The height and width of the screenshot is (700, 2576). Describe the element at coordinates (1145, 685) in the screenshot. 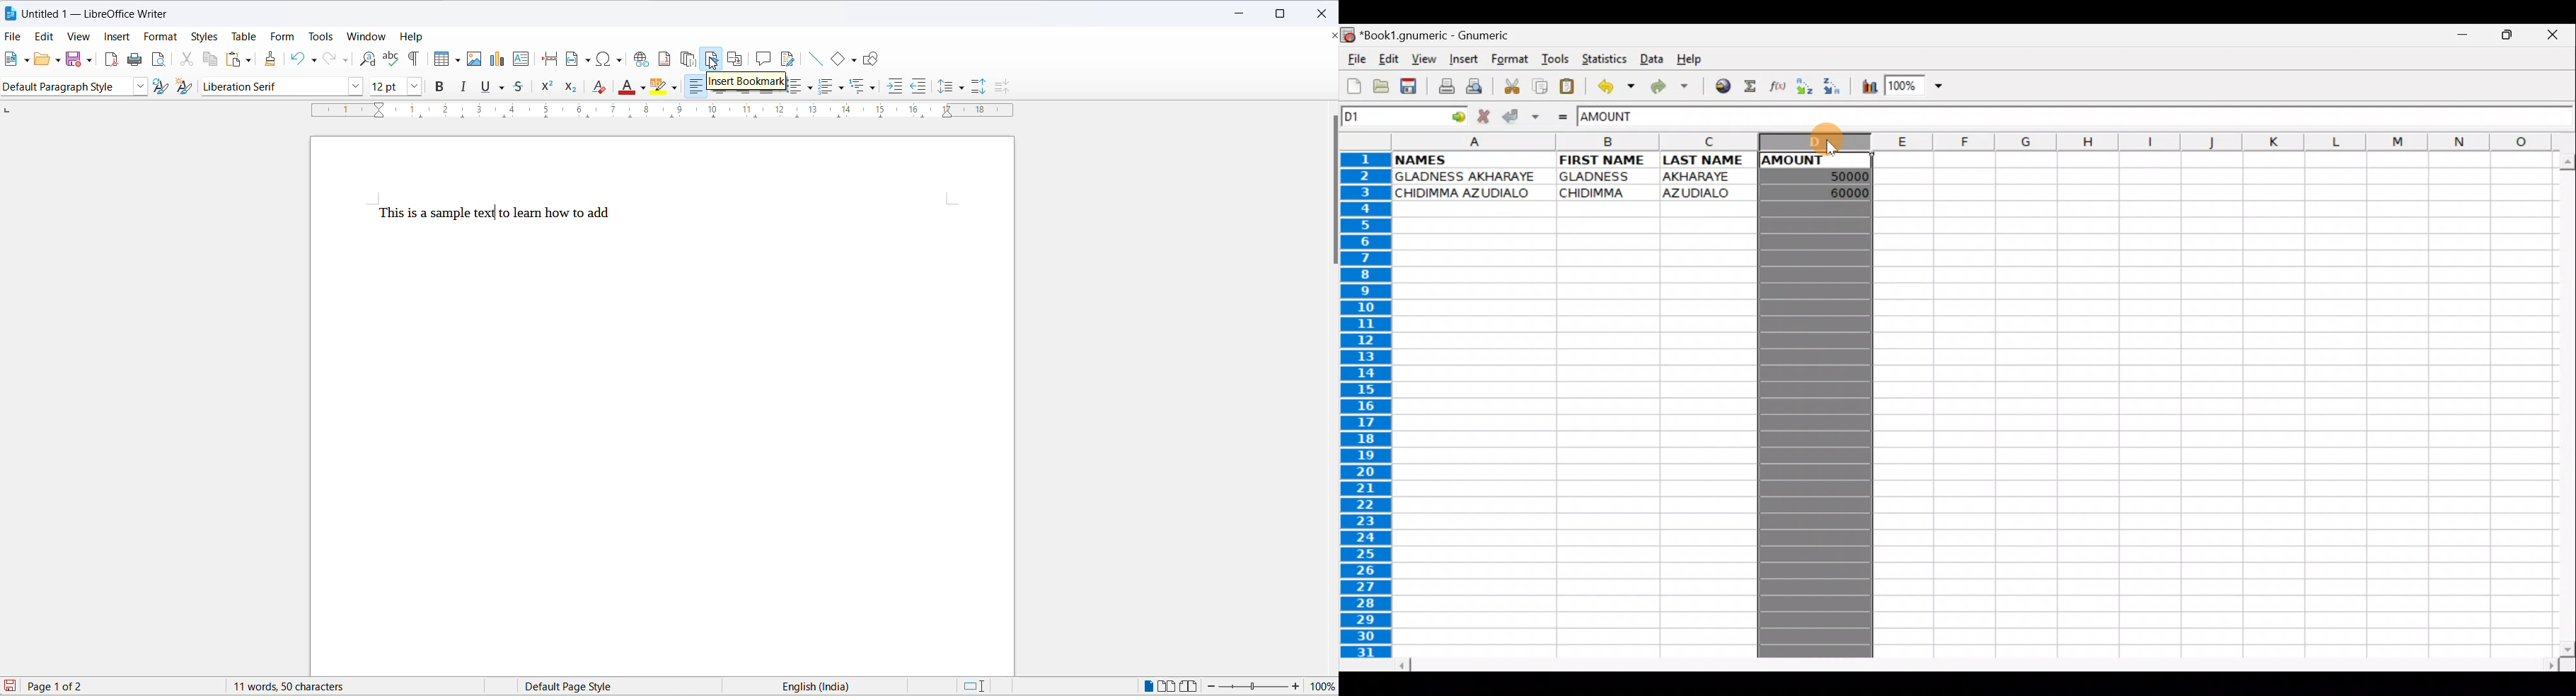

I see `single page view` at that location.